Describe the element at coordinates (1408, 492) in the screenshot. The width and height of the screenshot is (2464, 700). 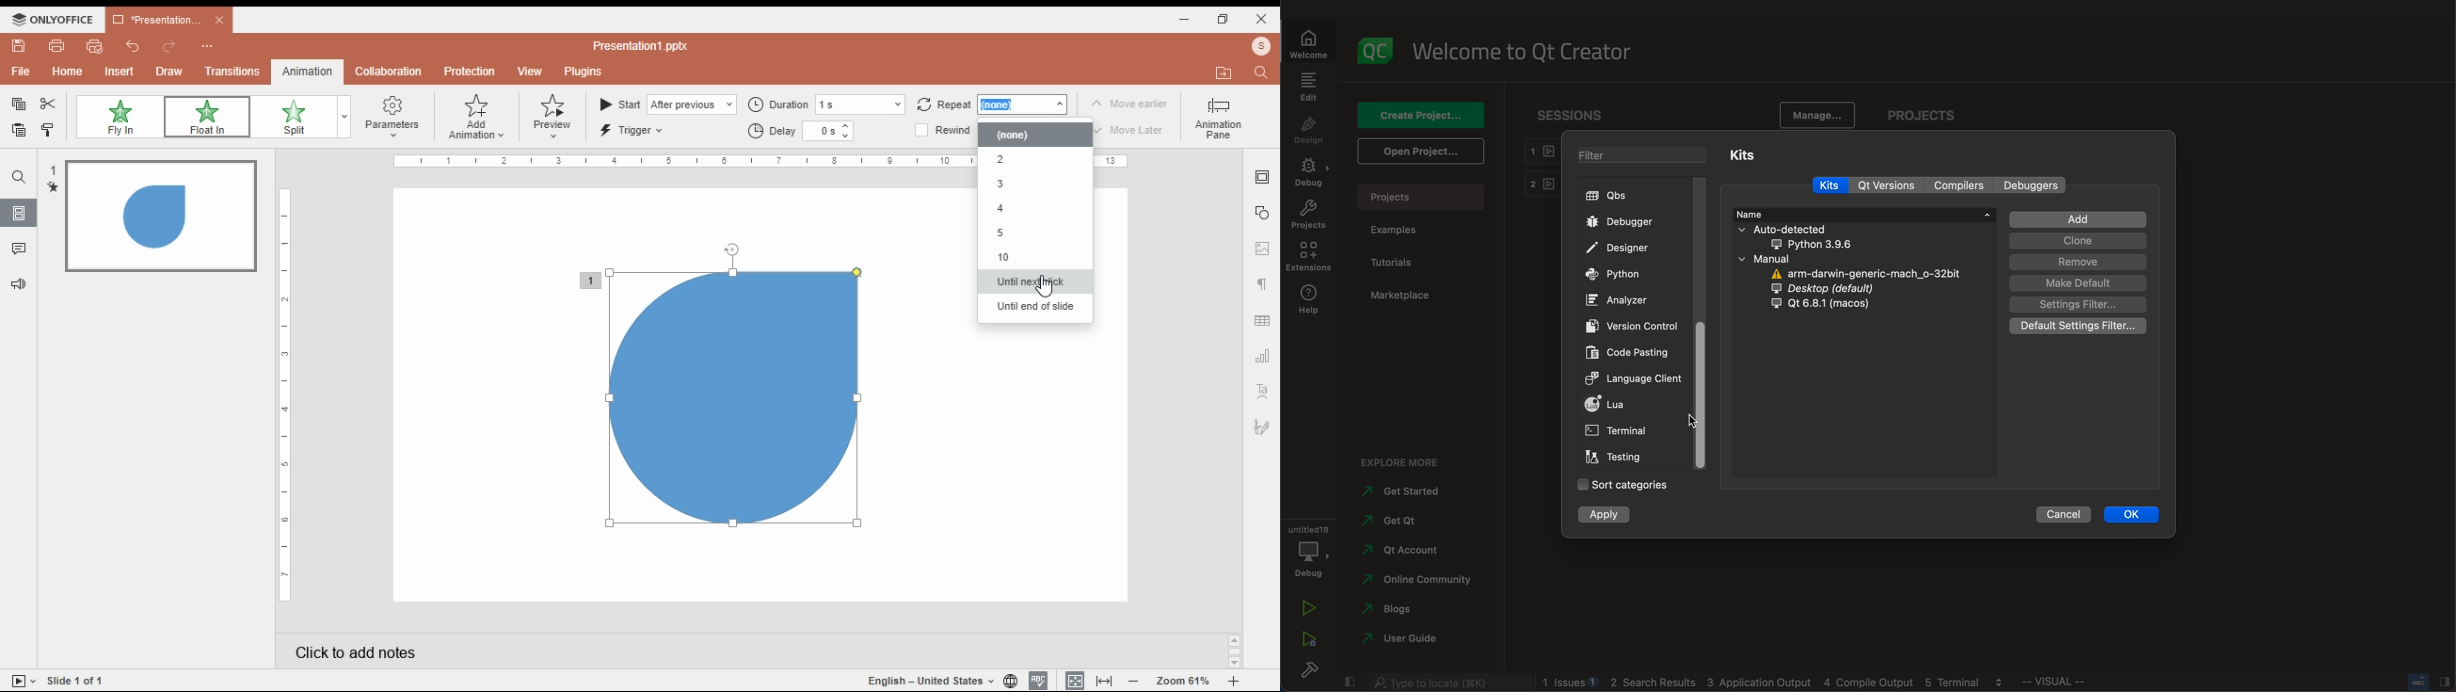
I see `started` at that location.